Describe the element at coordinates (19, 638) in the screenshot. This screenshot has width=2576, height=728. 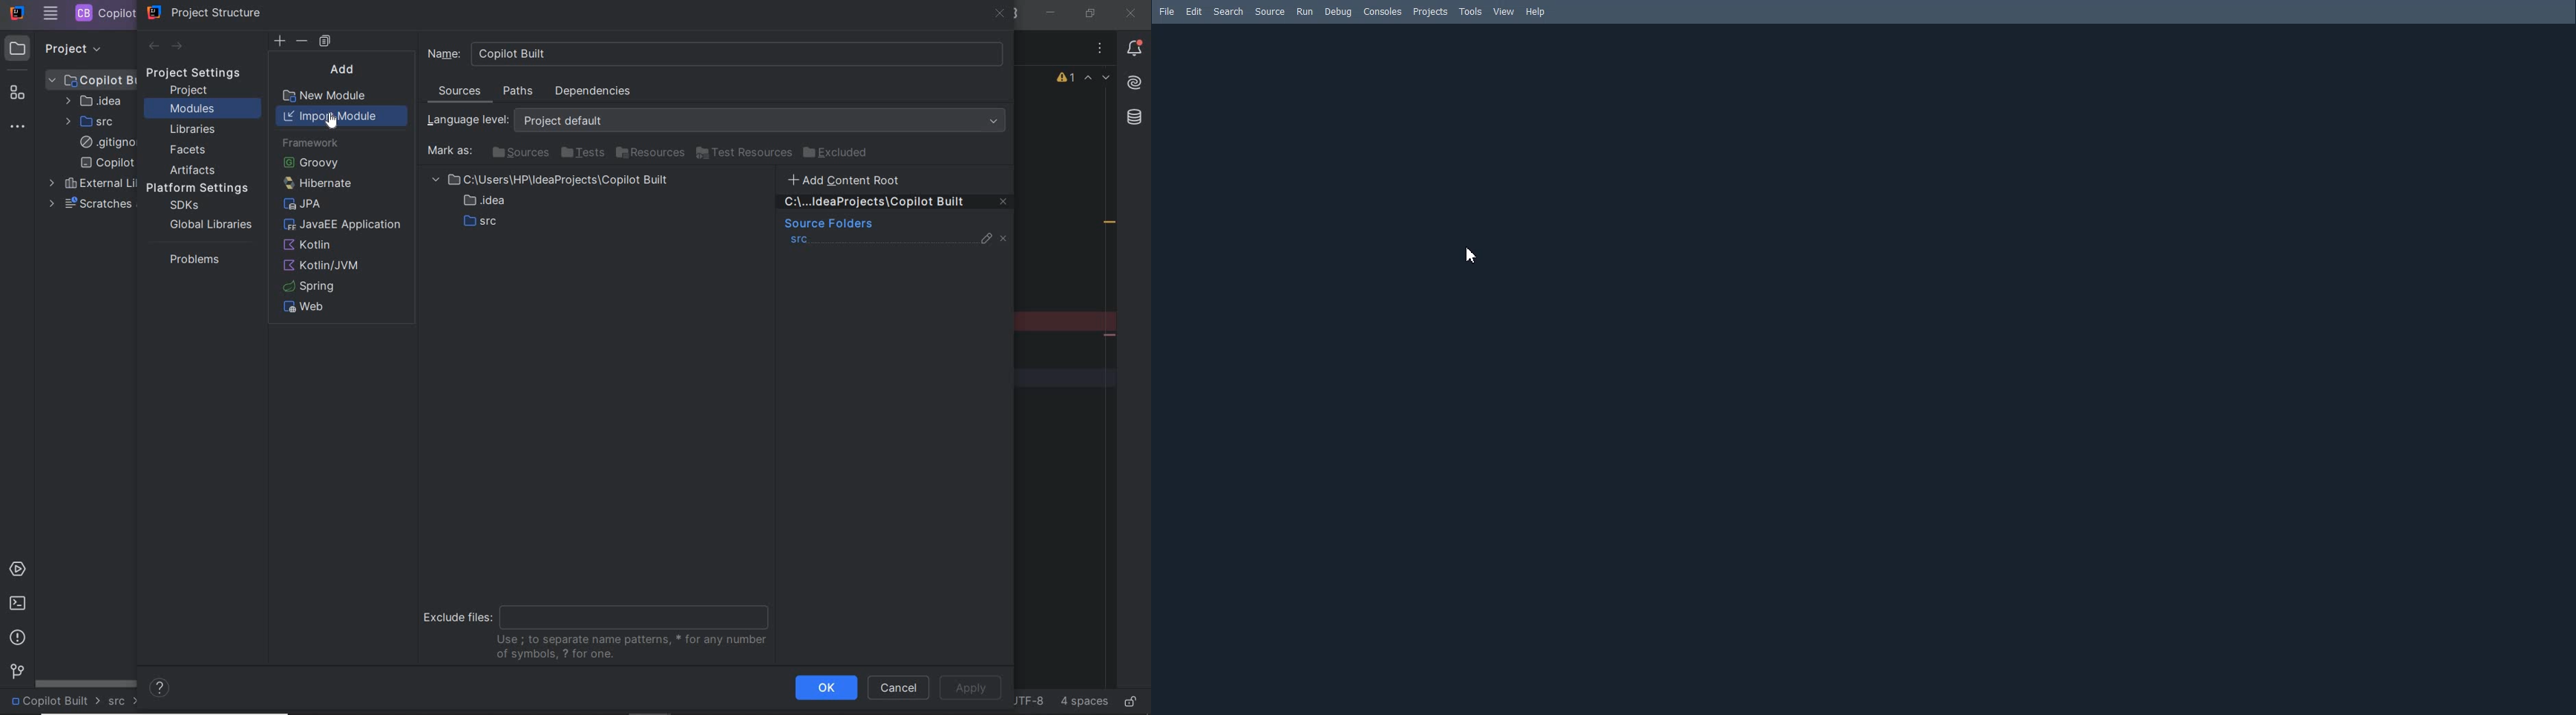
I see `problems` at that location.